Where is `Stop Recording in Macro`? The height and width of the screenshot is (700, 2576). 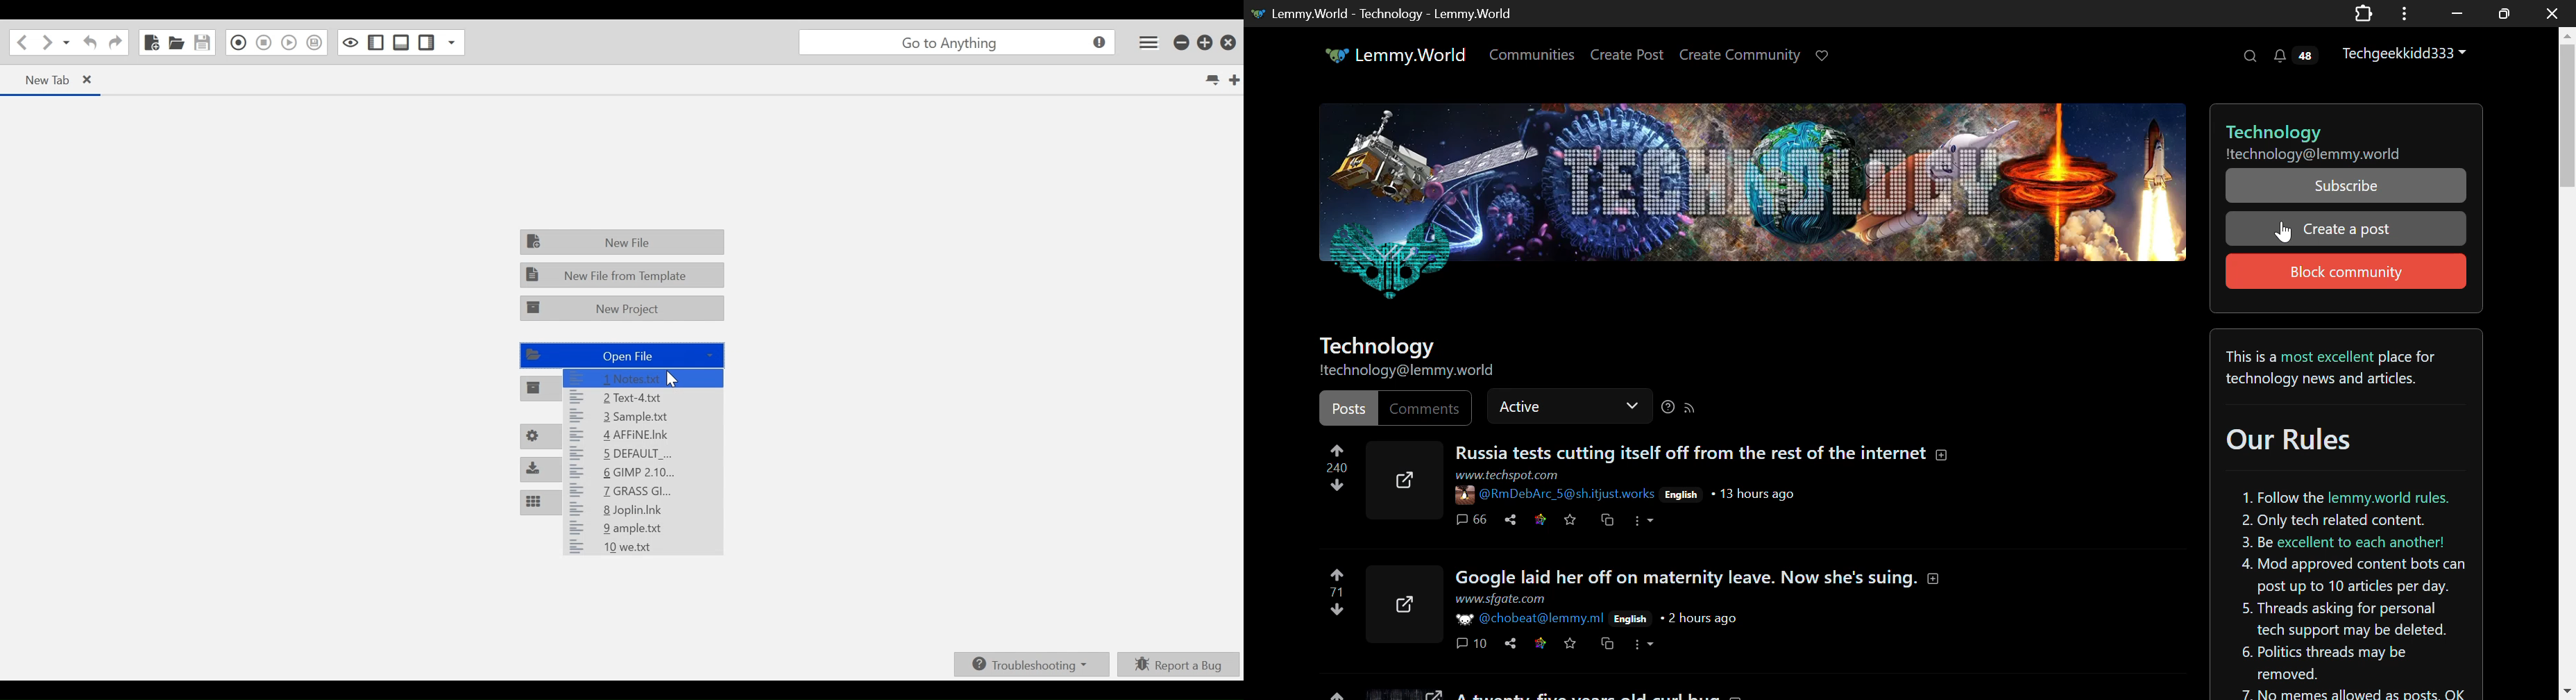
Stop Recording in Macro is located at coordinates (262, 43).